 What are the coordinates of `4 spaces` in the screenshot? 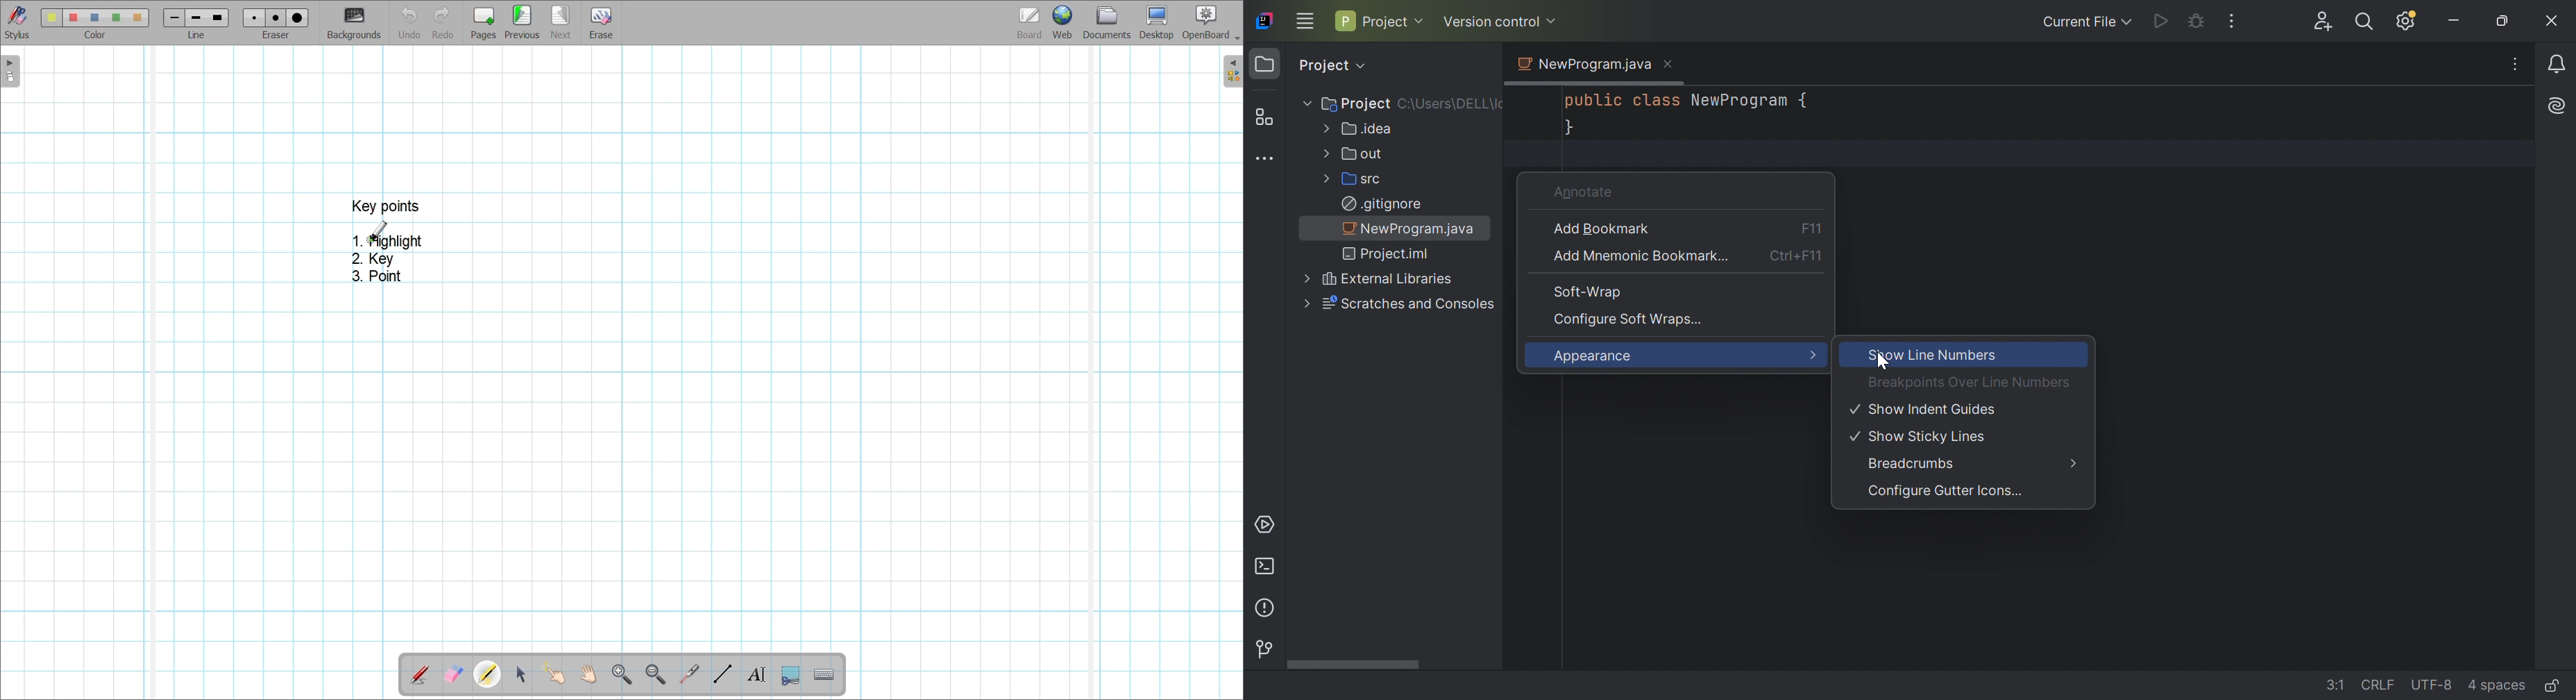 It's located at (2495, 683).